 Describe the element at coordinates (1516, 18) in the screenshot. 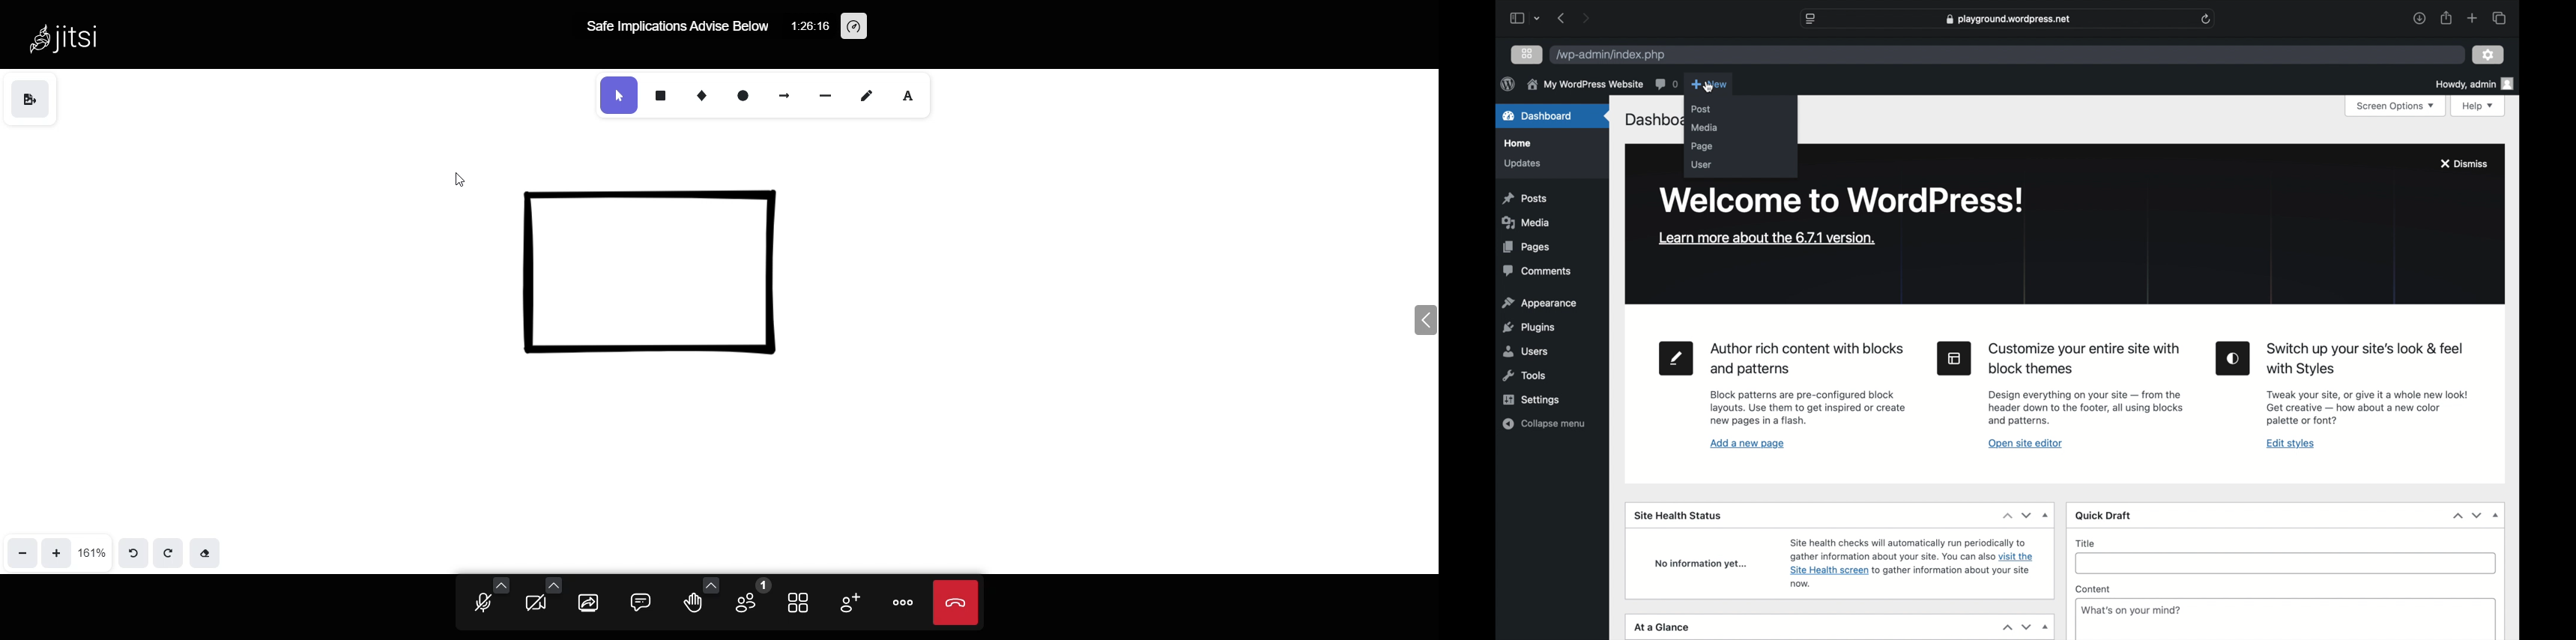

I see `sidebar` at that location.